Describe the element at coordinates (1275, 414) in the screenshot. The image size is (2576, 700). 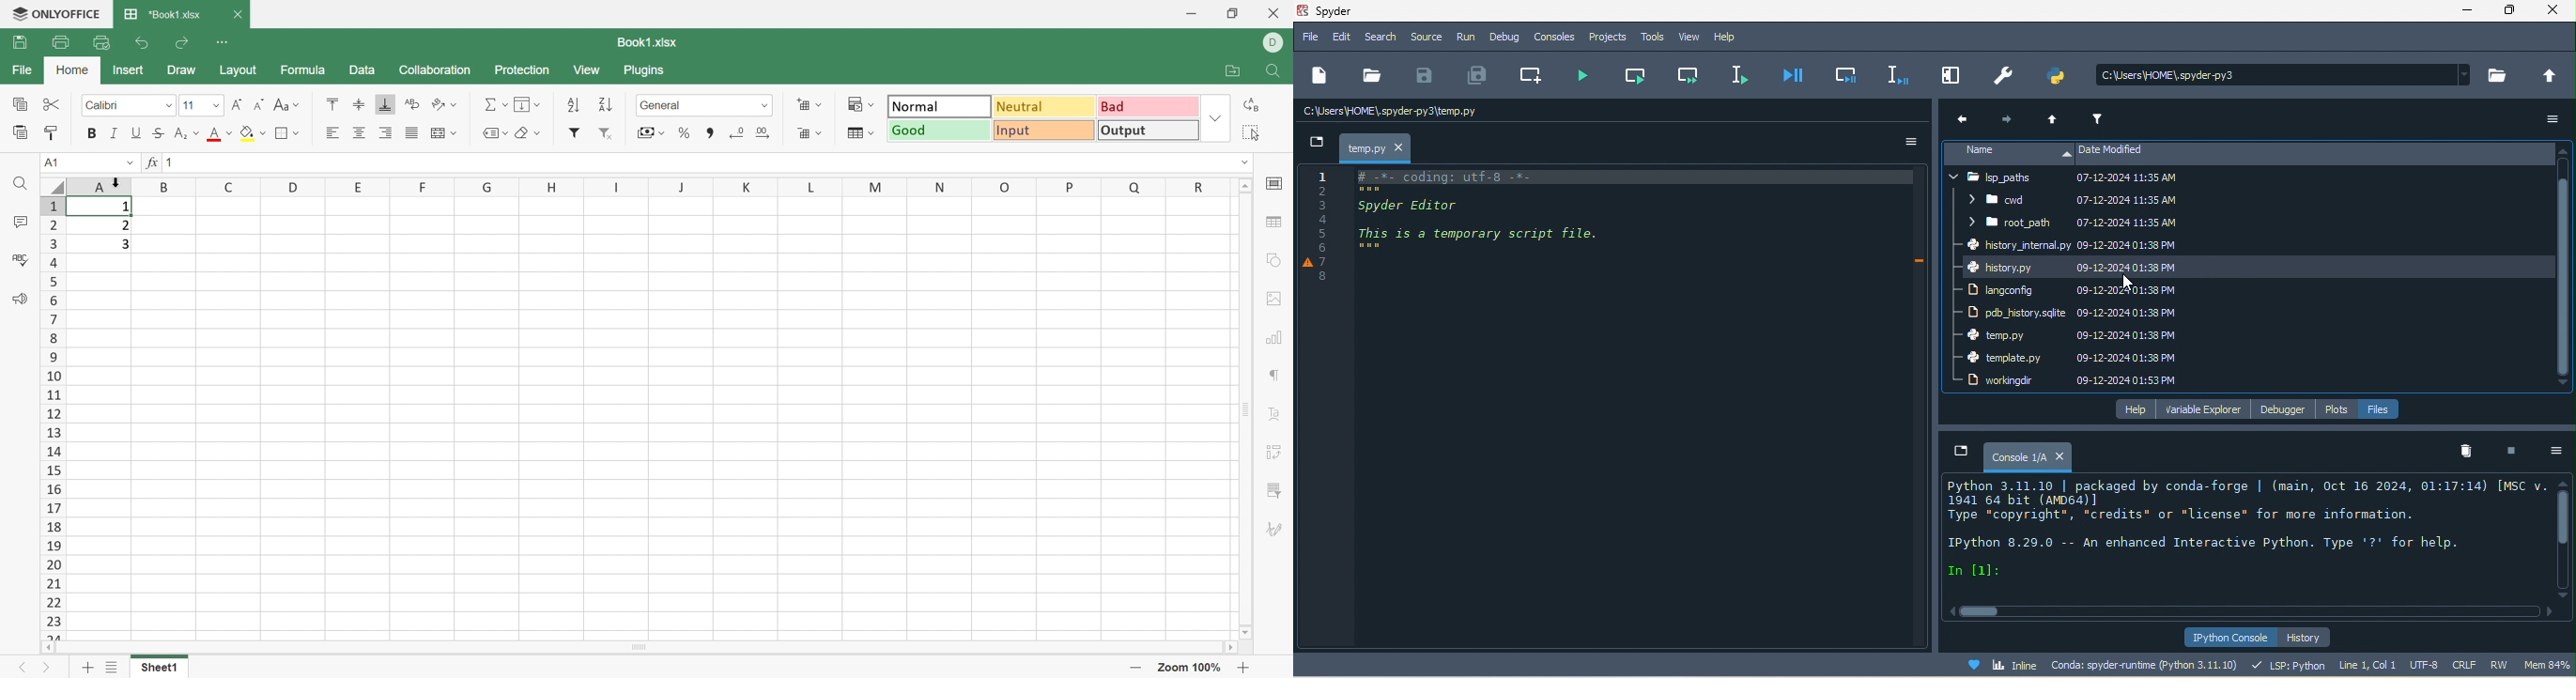
I see `Text art settings` at that location.